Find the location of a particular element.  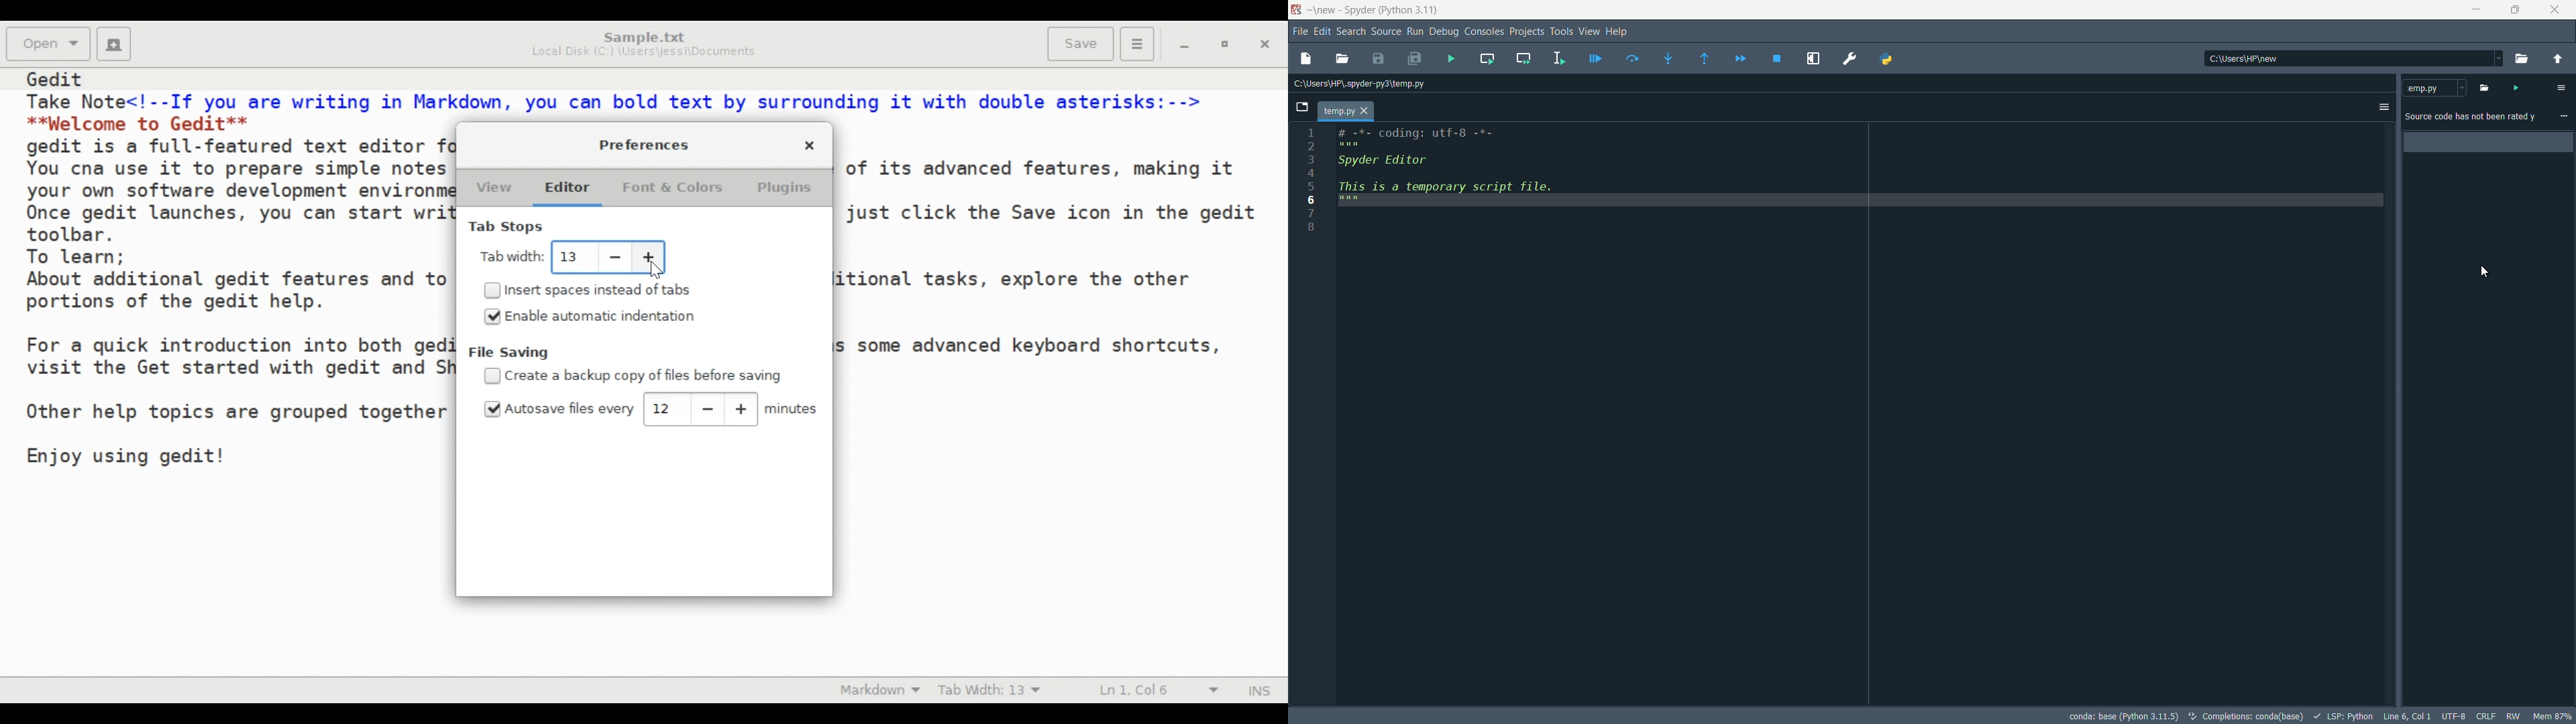

completions: conda(base) is located at coordinates (2245, 715).